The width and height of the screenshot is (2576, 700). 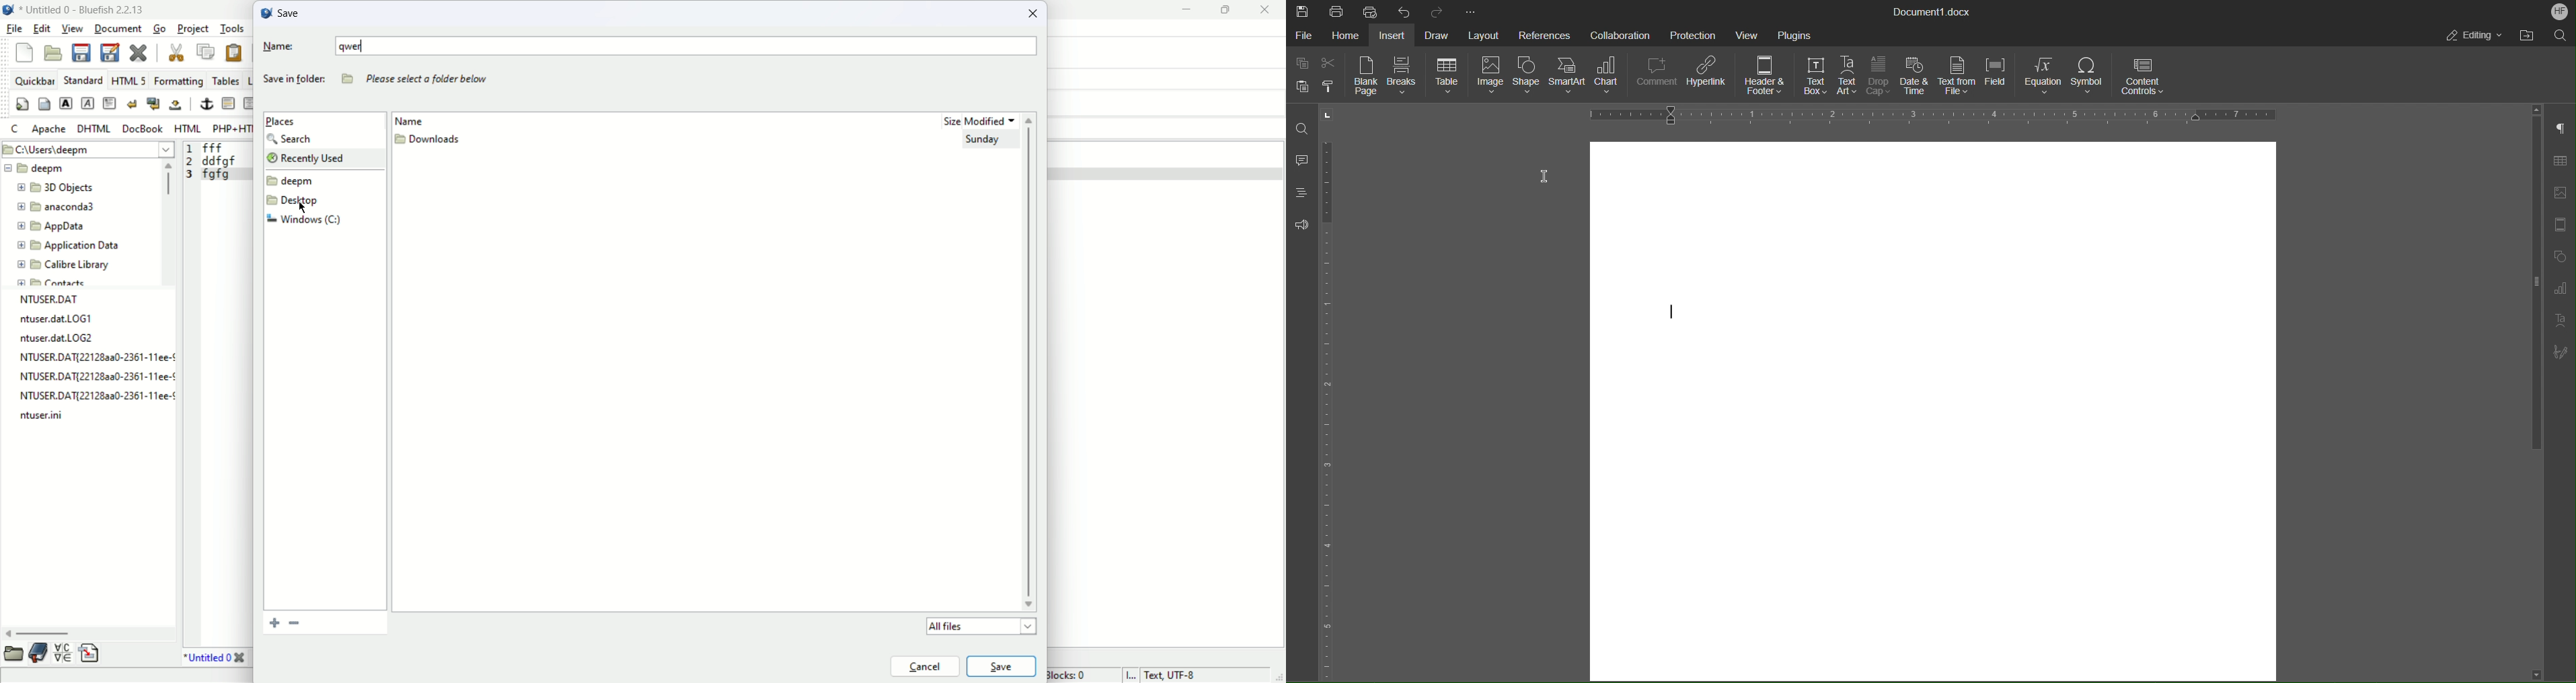 What do you see at coordinates (165, 221) in the screenshot?
I see `vertical scroll bar` at bounding box center [165, 221].